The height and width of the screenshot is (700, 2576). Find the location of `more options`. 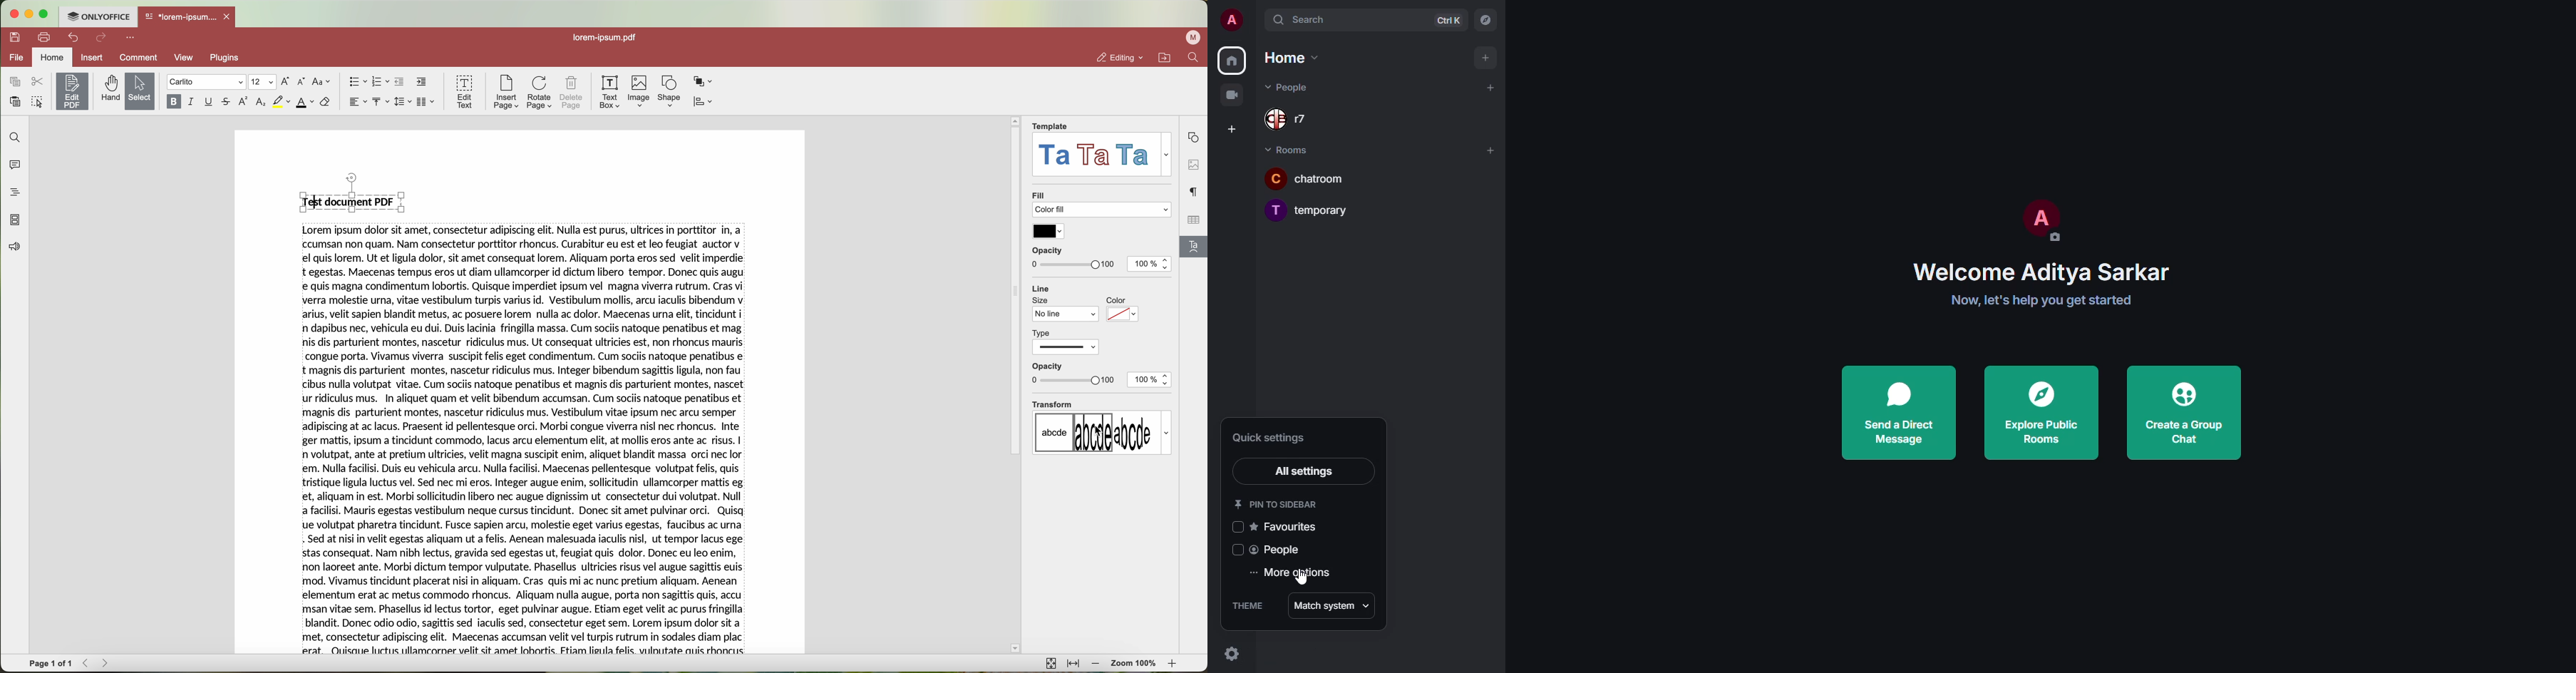

more options is located at coordinates (1294, 575).